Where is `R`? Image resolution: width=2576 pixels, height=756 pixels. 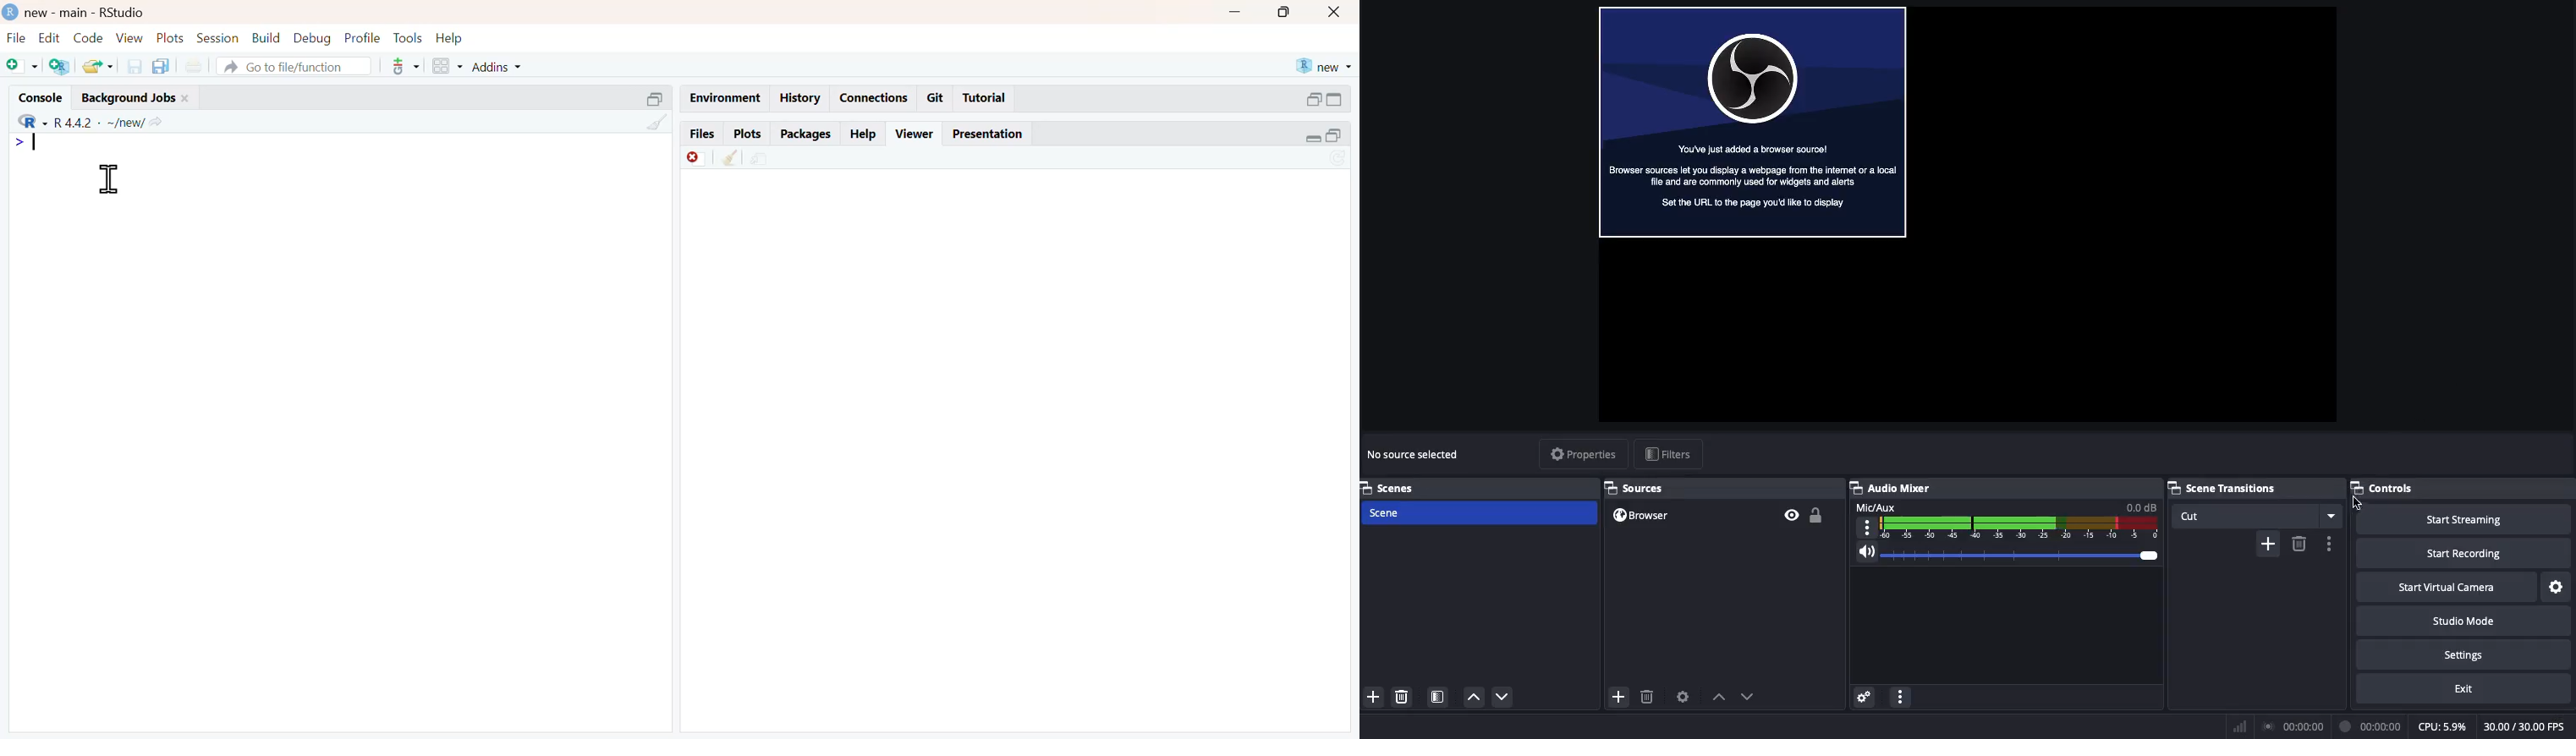
R is located at coordinates (34, 120).